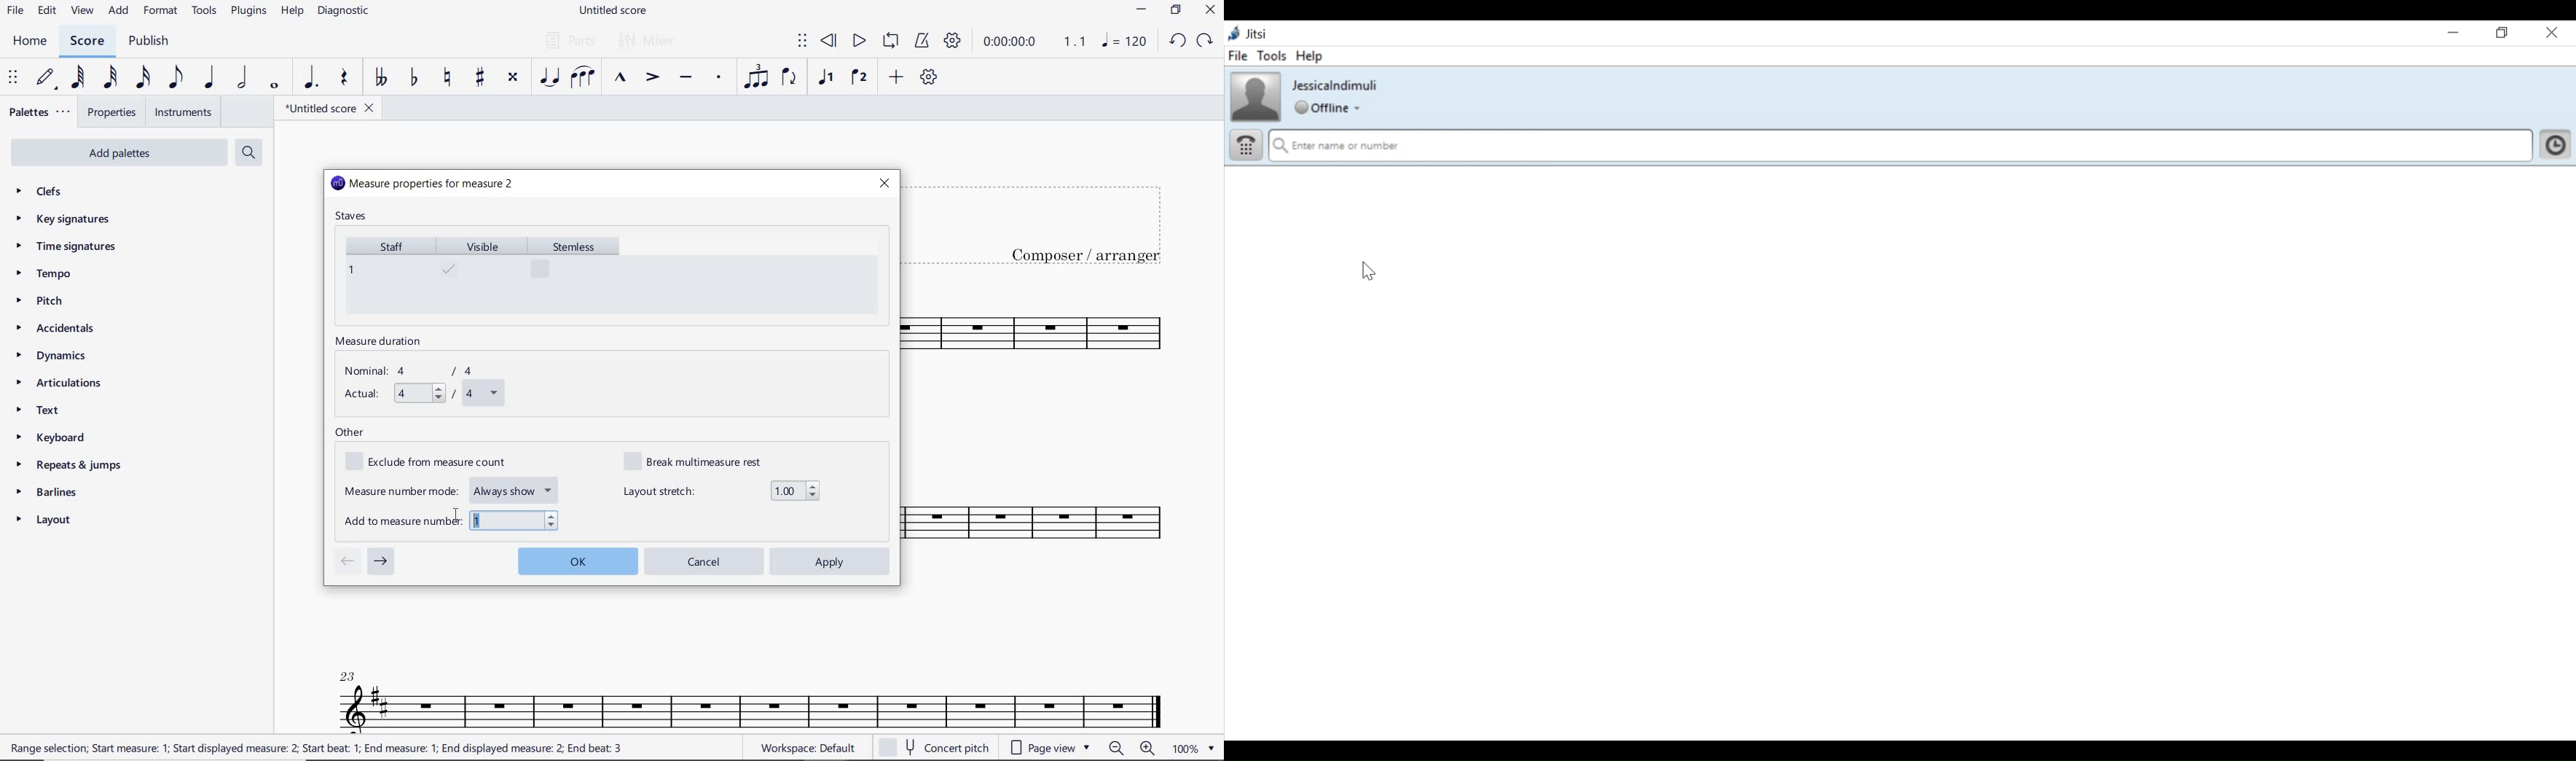 The image size is (2576, 784). Describe the element at coordinates (929, 77) in the screenshot. I see `CUSTOMIZE TOOLBAR` at that location.